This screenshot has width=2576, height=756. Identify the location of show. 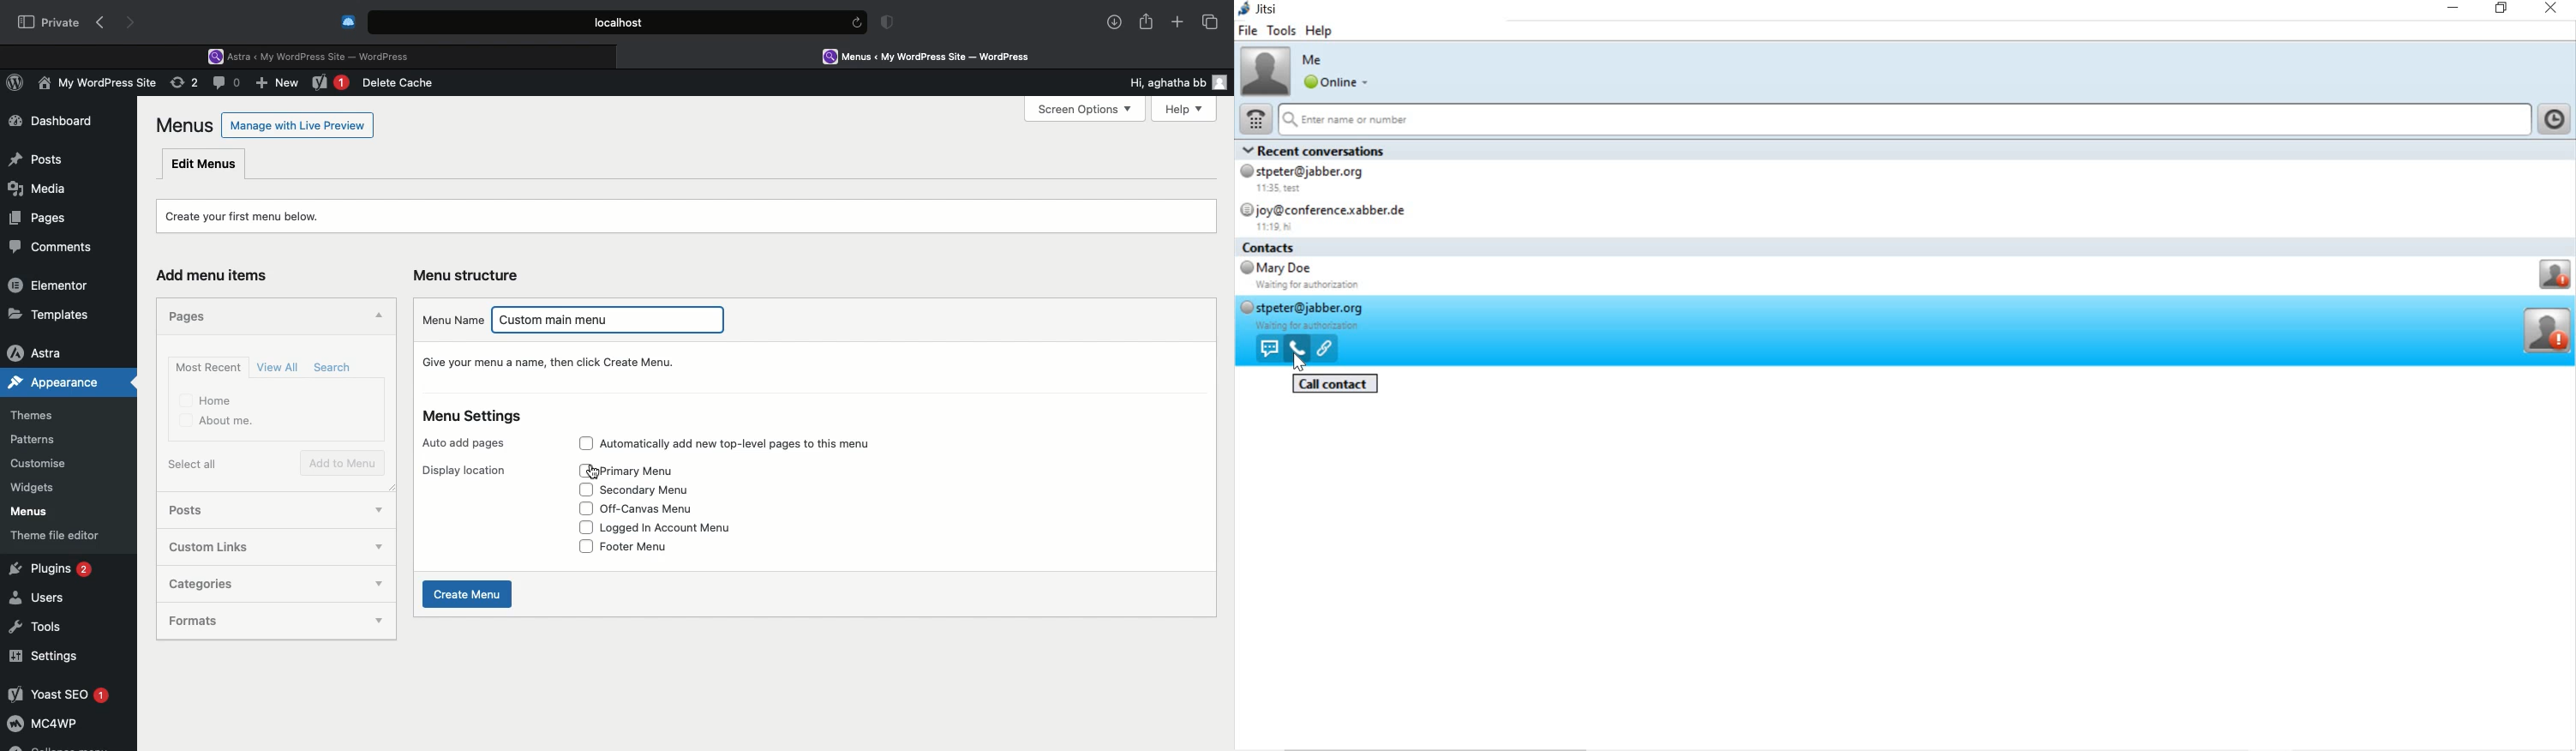
(381, 622).